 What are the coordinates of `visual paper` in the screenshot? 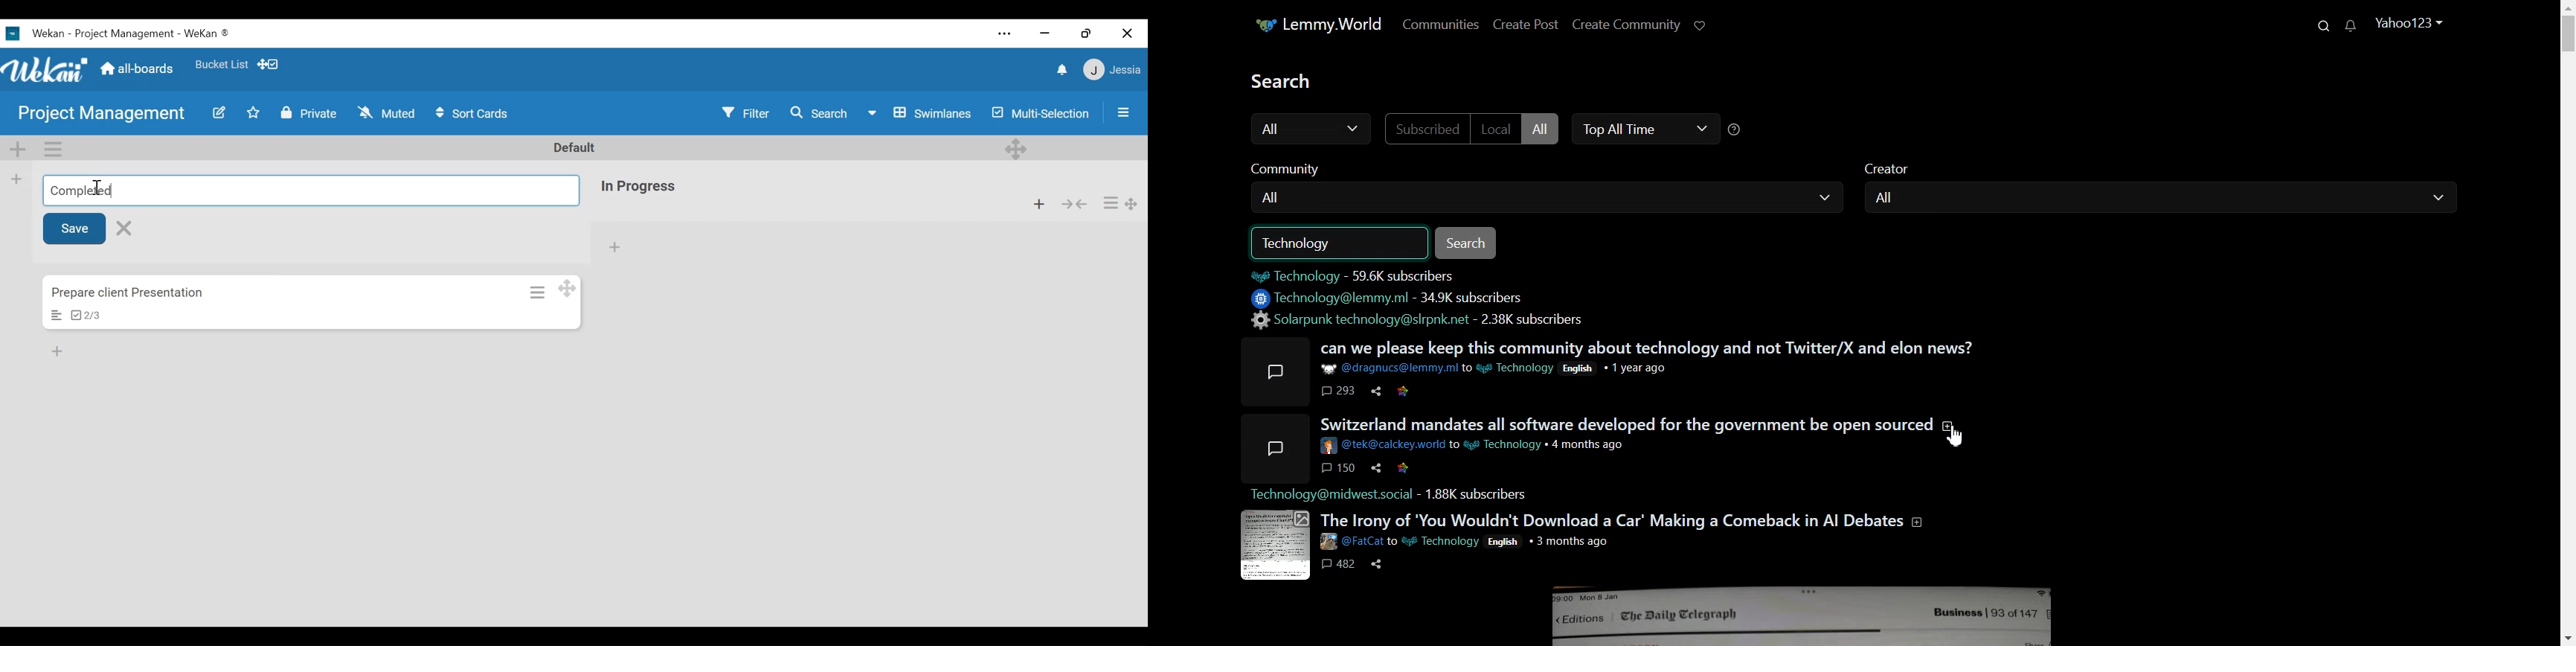 It's located at (1276, 546).